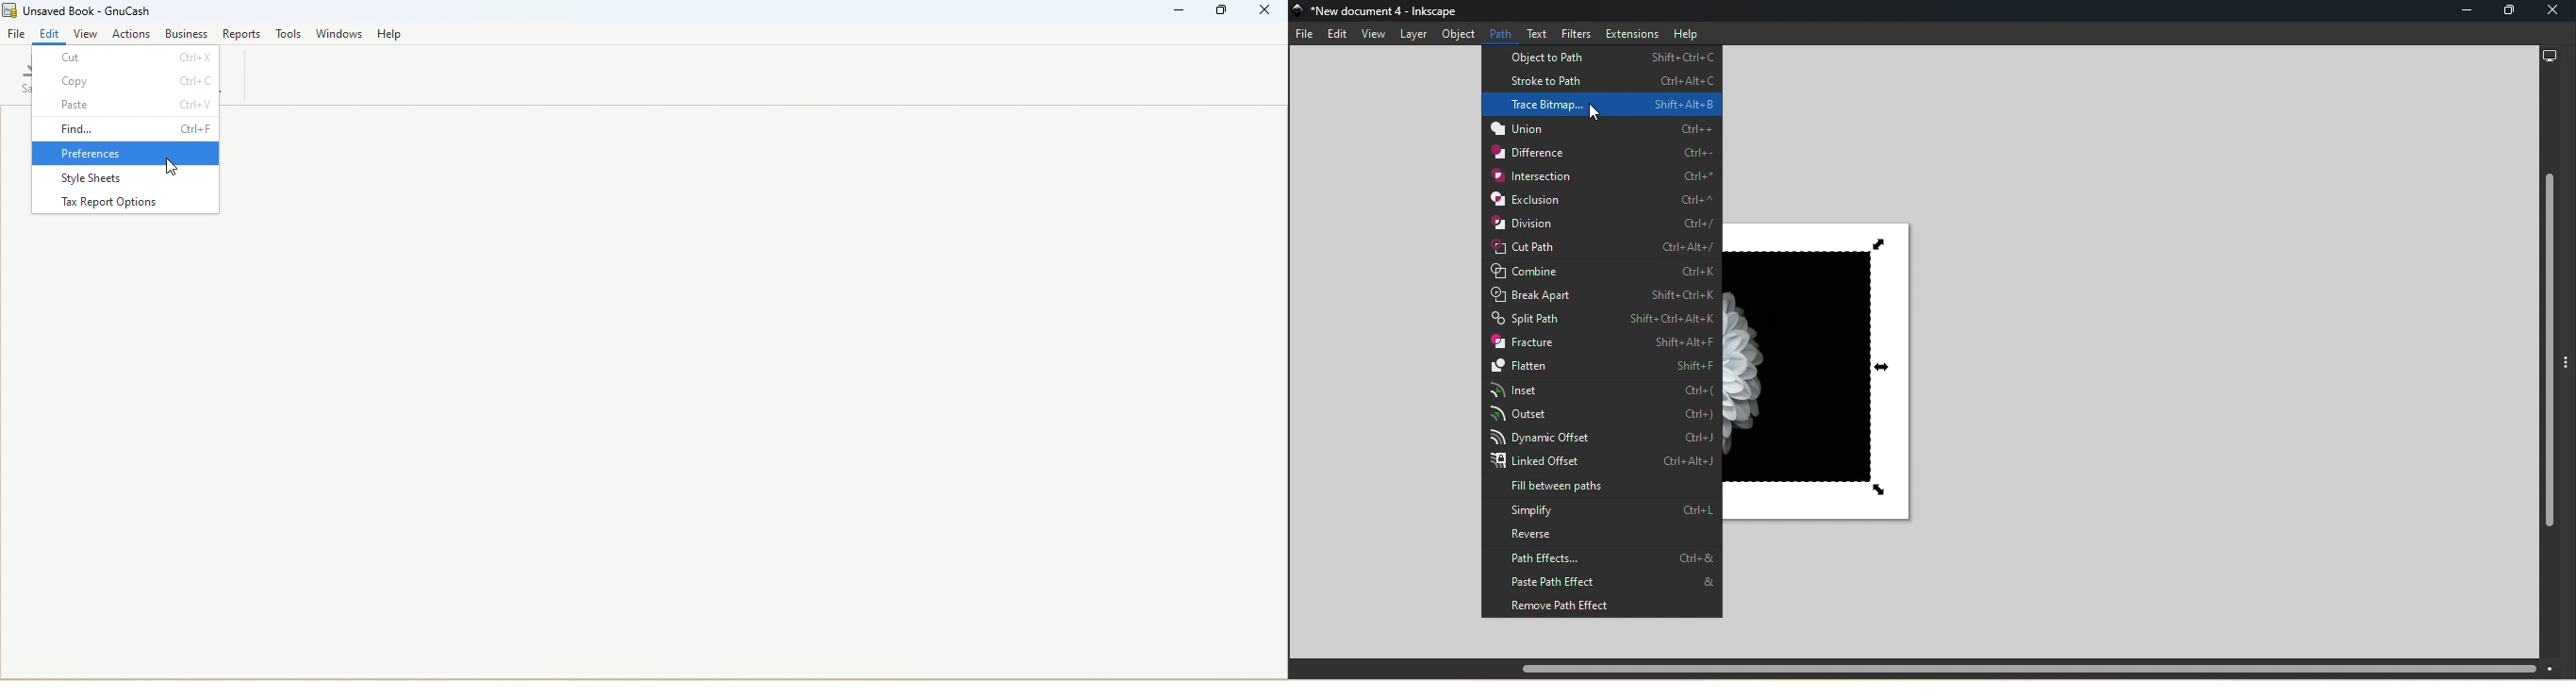 The width and height of the screenshot is (2576, 700). Describe the element at coordinates (1602, 390) in the screenshot. I see `Inset` at that location.